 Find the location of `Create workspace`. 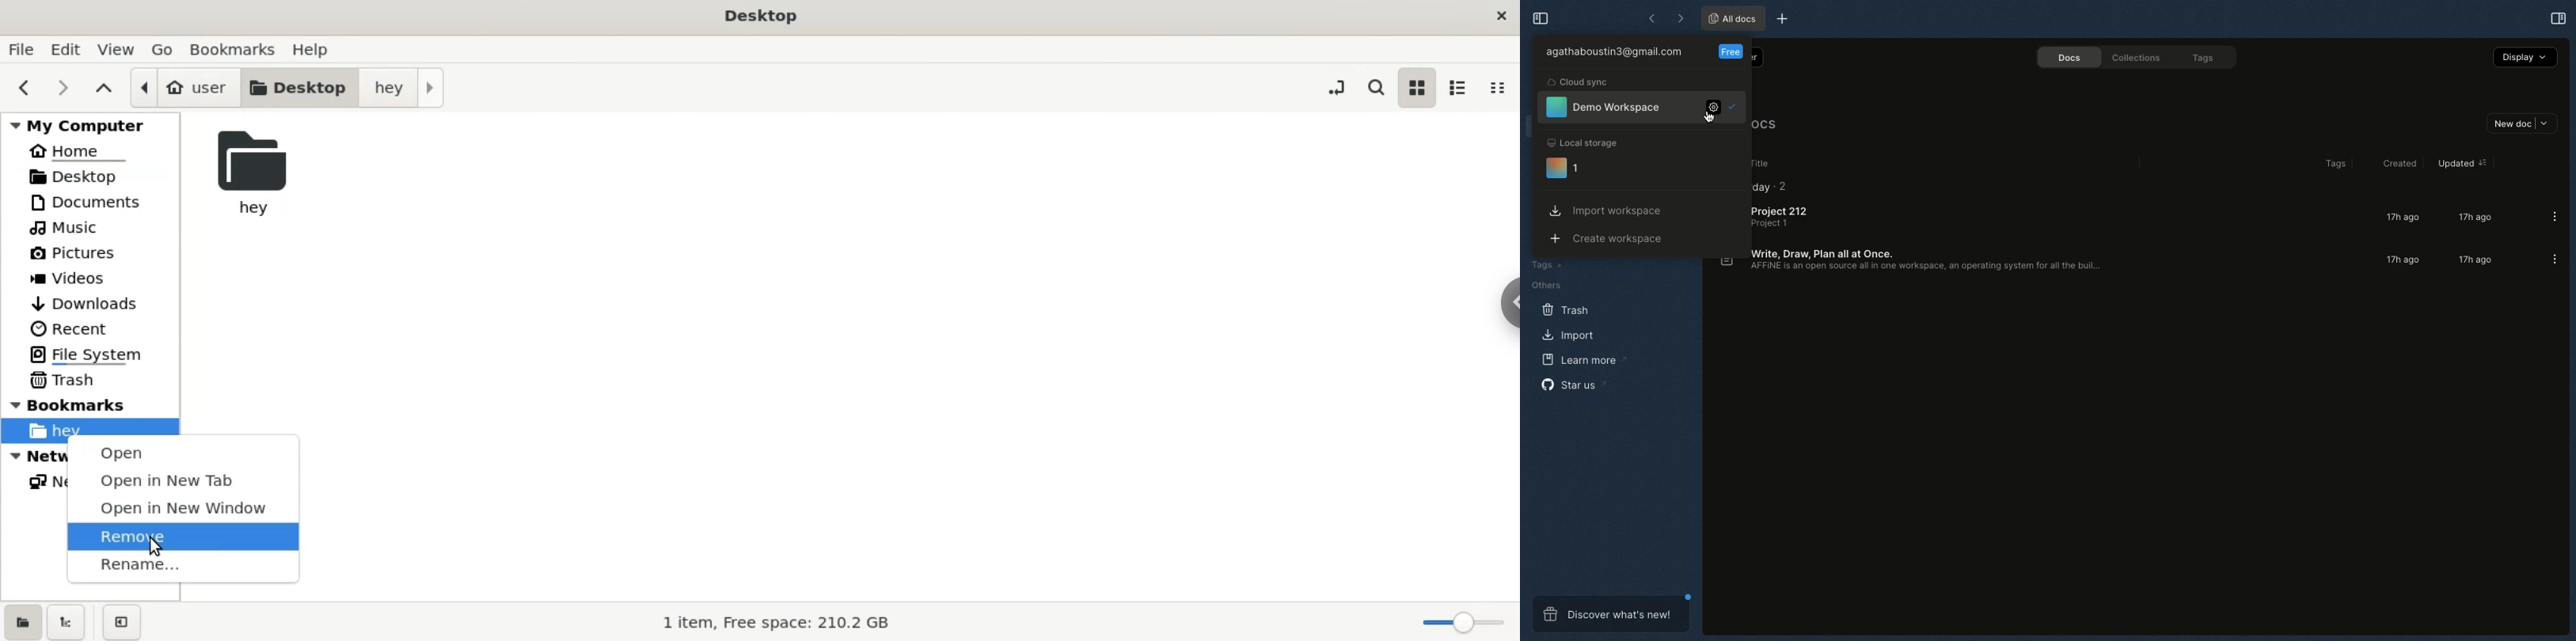

Create workspace is located at coordinates (1609, 238).